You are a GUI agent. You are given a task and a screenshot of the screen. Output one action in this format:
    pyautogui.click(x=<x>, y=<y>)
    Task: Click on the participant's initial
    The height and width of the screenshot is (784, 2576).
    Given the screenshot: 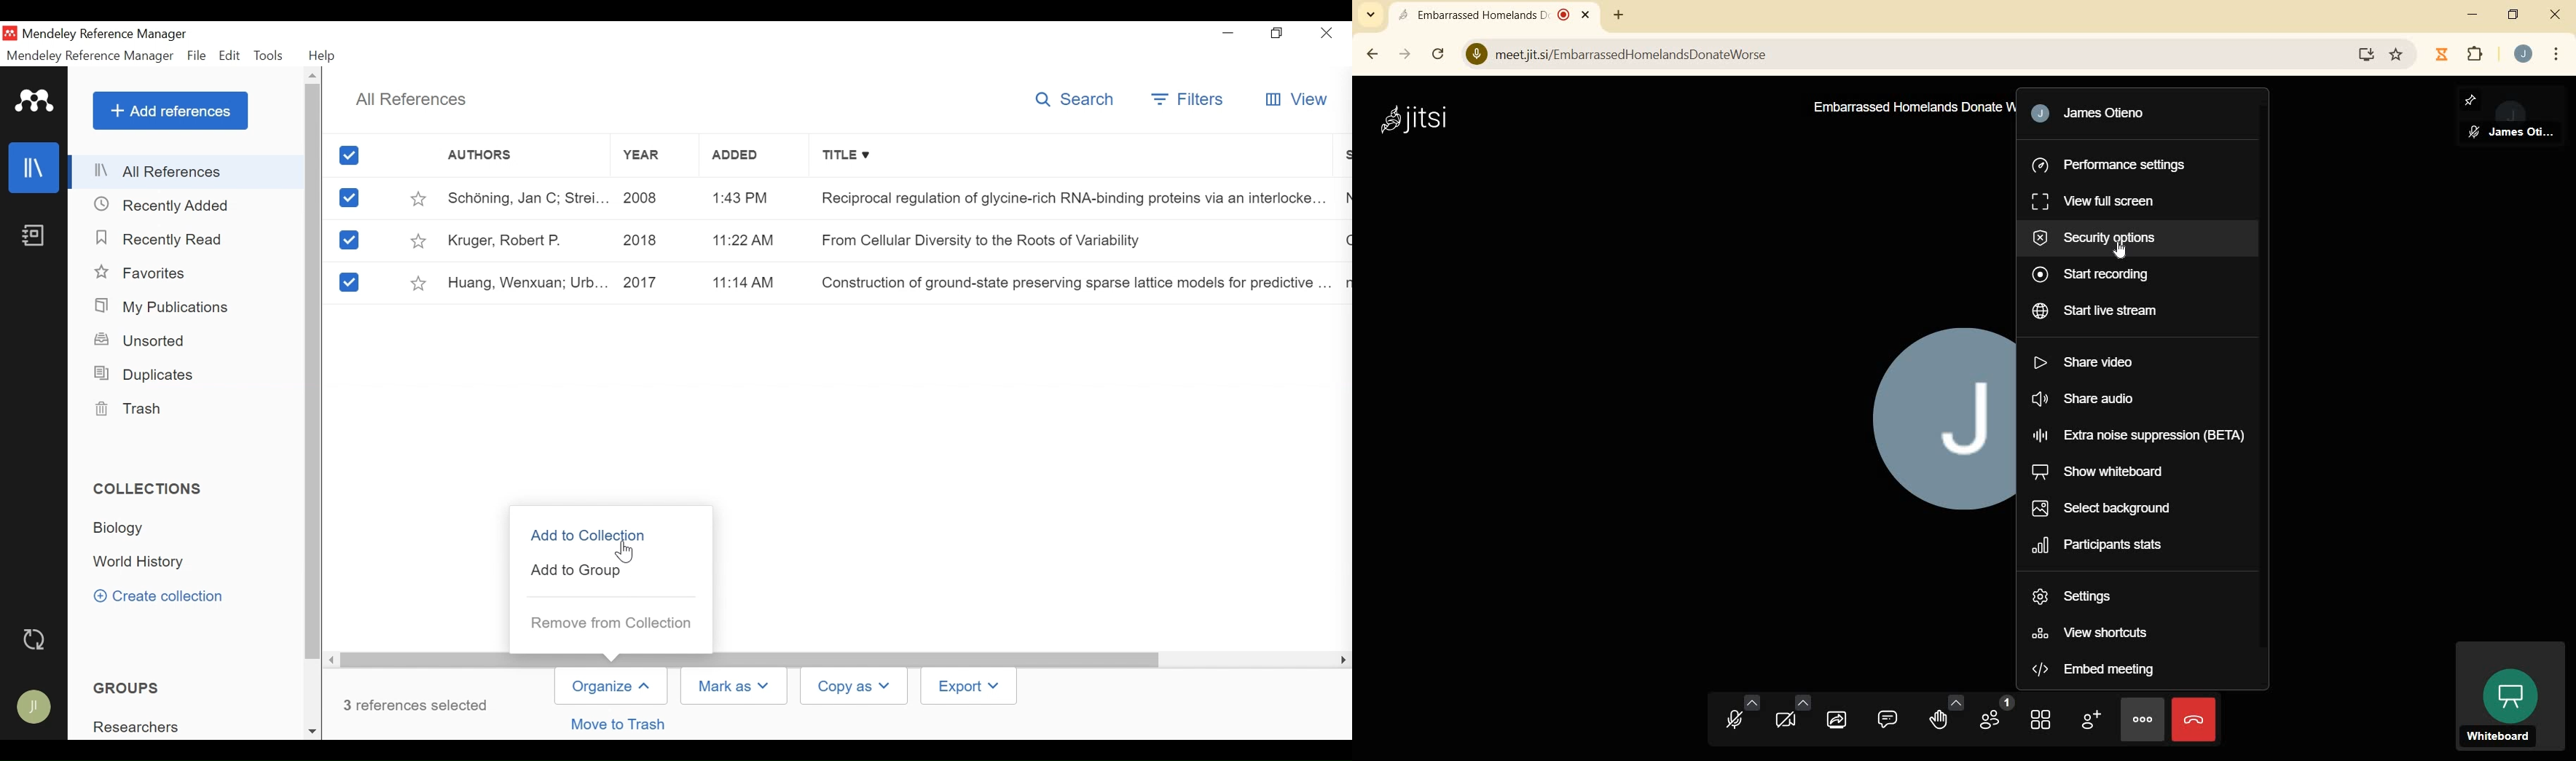 What is the action you would take?
    pyautogui.click(x=1928, y=430)
    